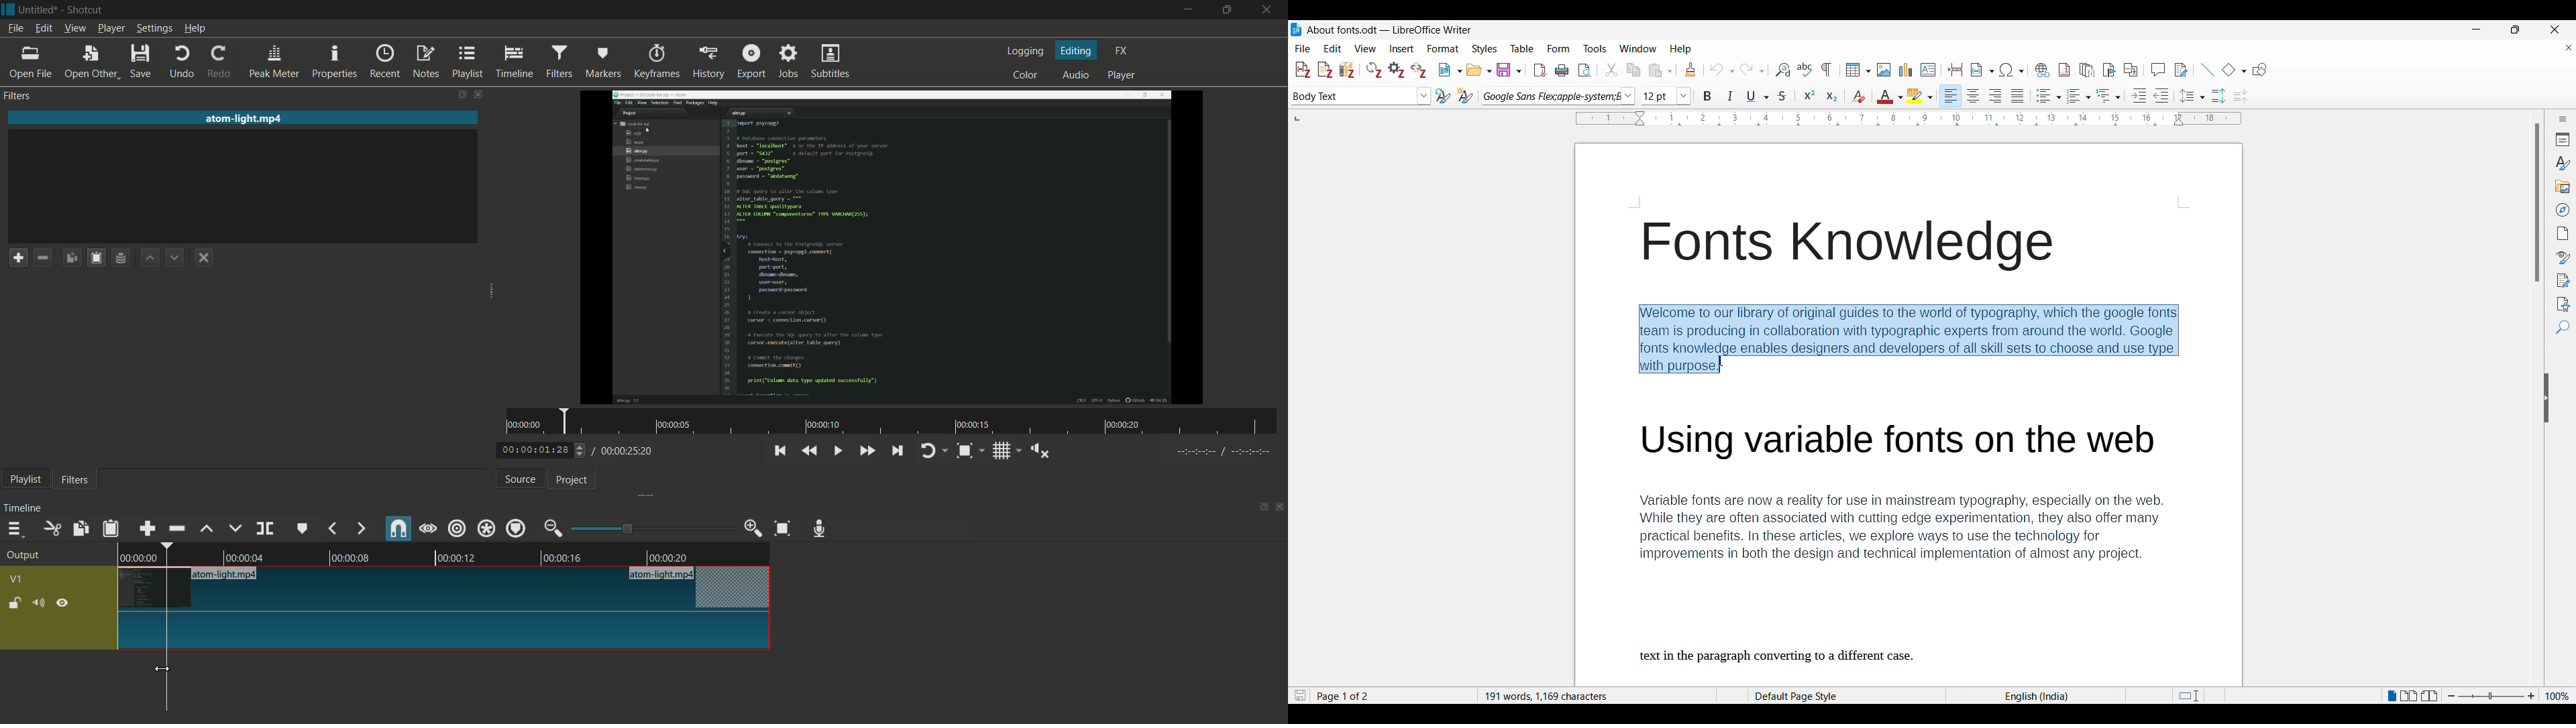  I want to click on split at playhead, so click(265, 528).